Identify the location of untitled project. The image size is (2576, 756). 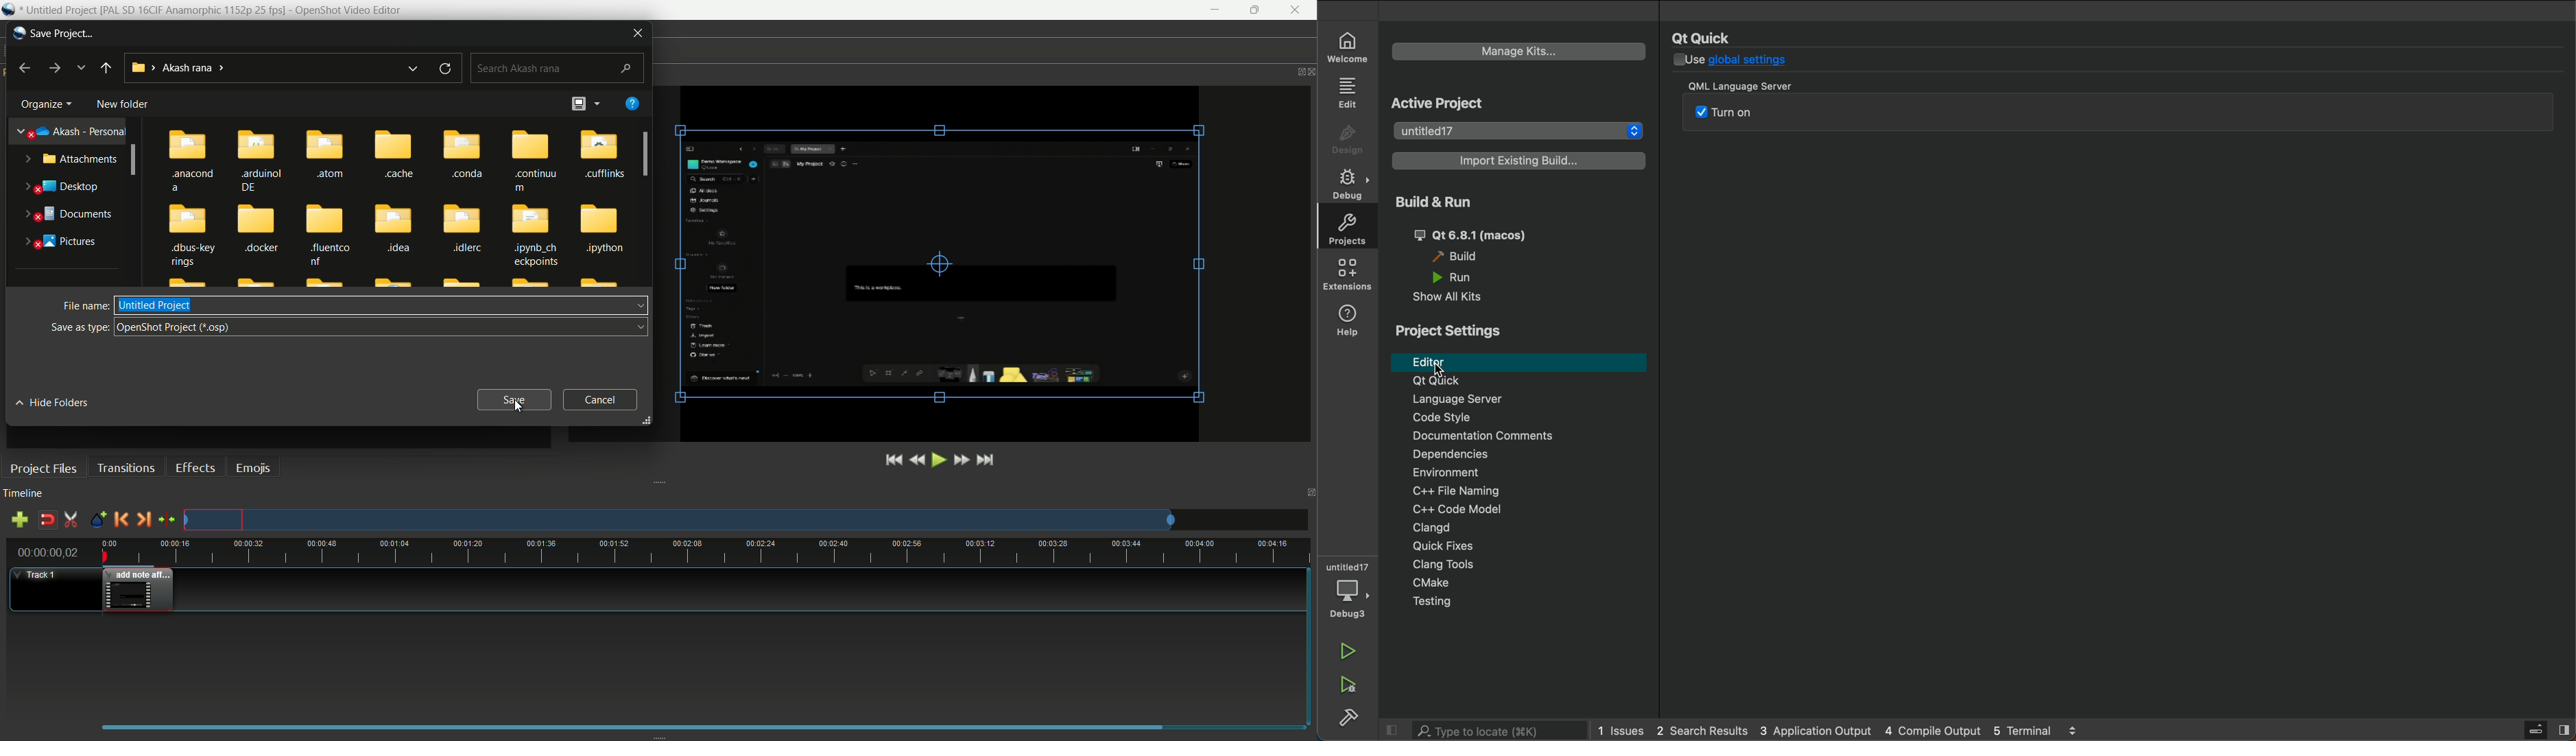
(156, 305).